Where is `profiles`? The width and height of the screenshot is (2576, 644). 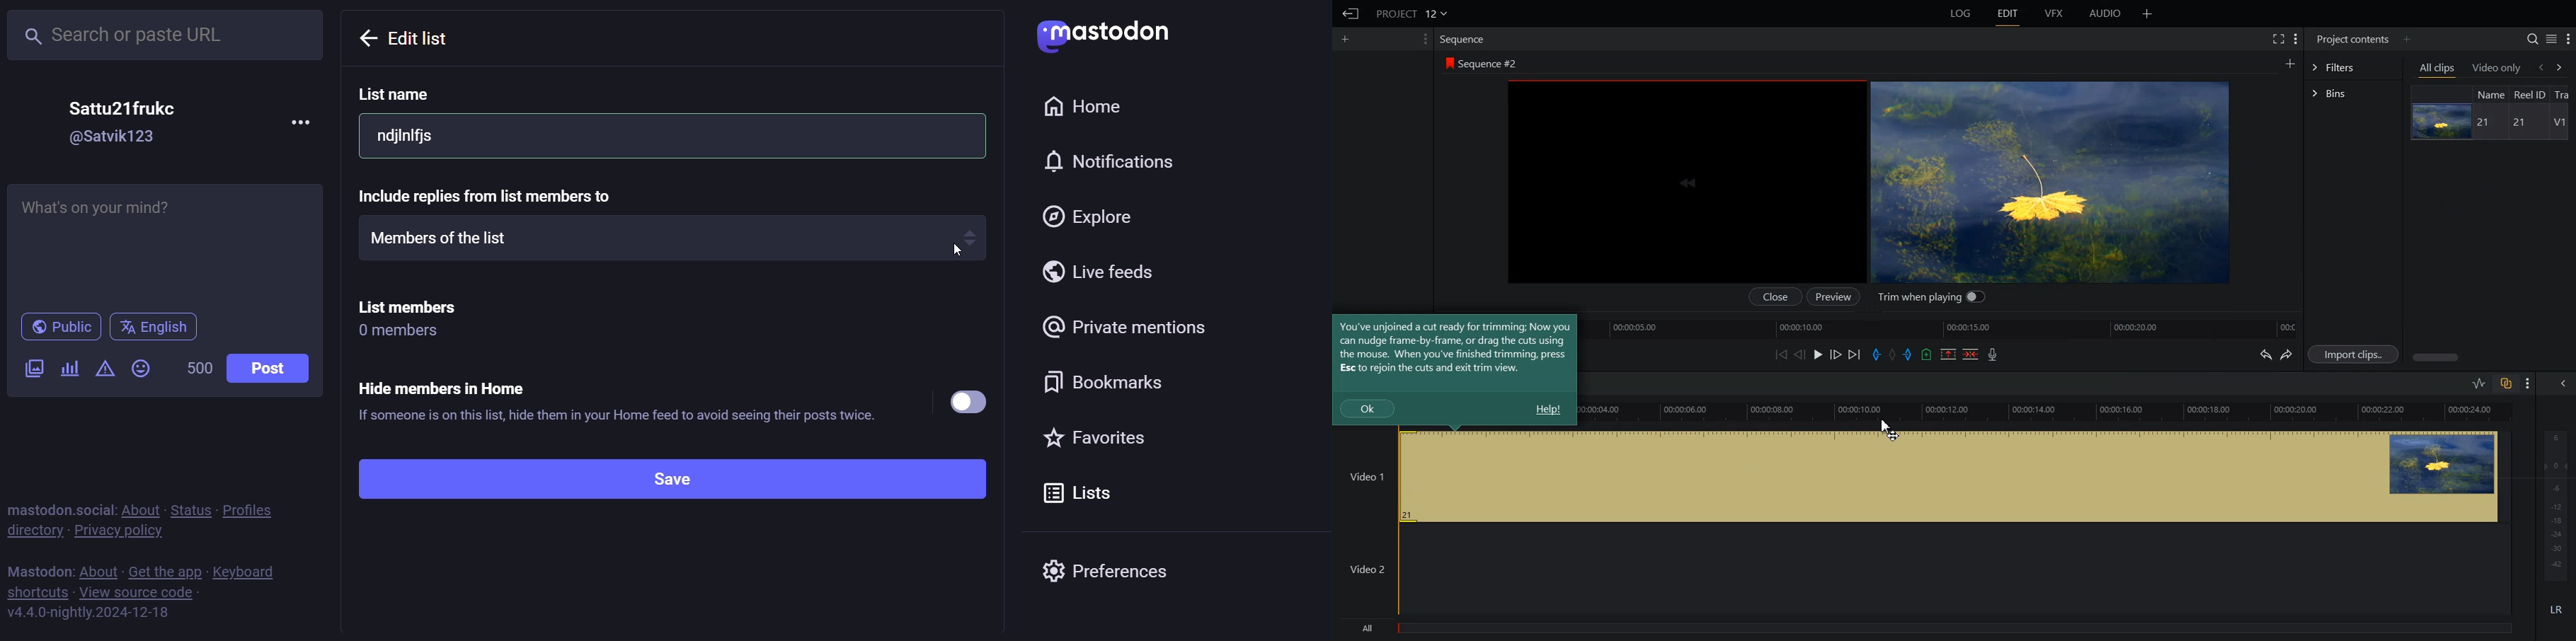
profiles is located at coordinates (254, 509).